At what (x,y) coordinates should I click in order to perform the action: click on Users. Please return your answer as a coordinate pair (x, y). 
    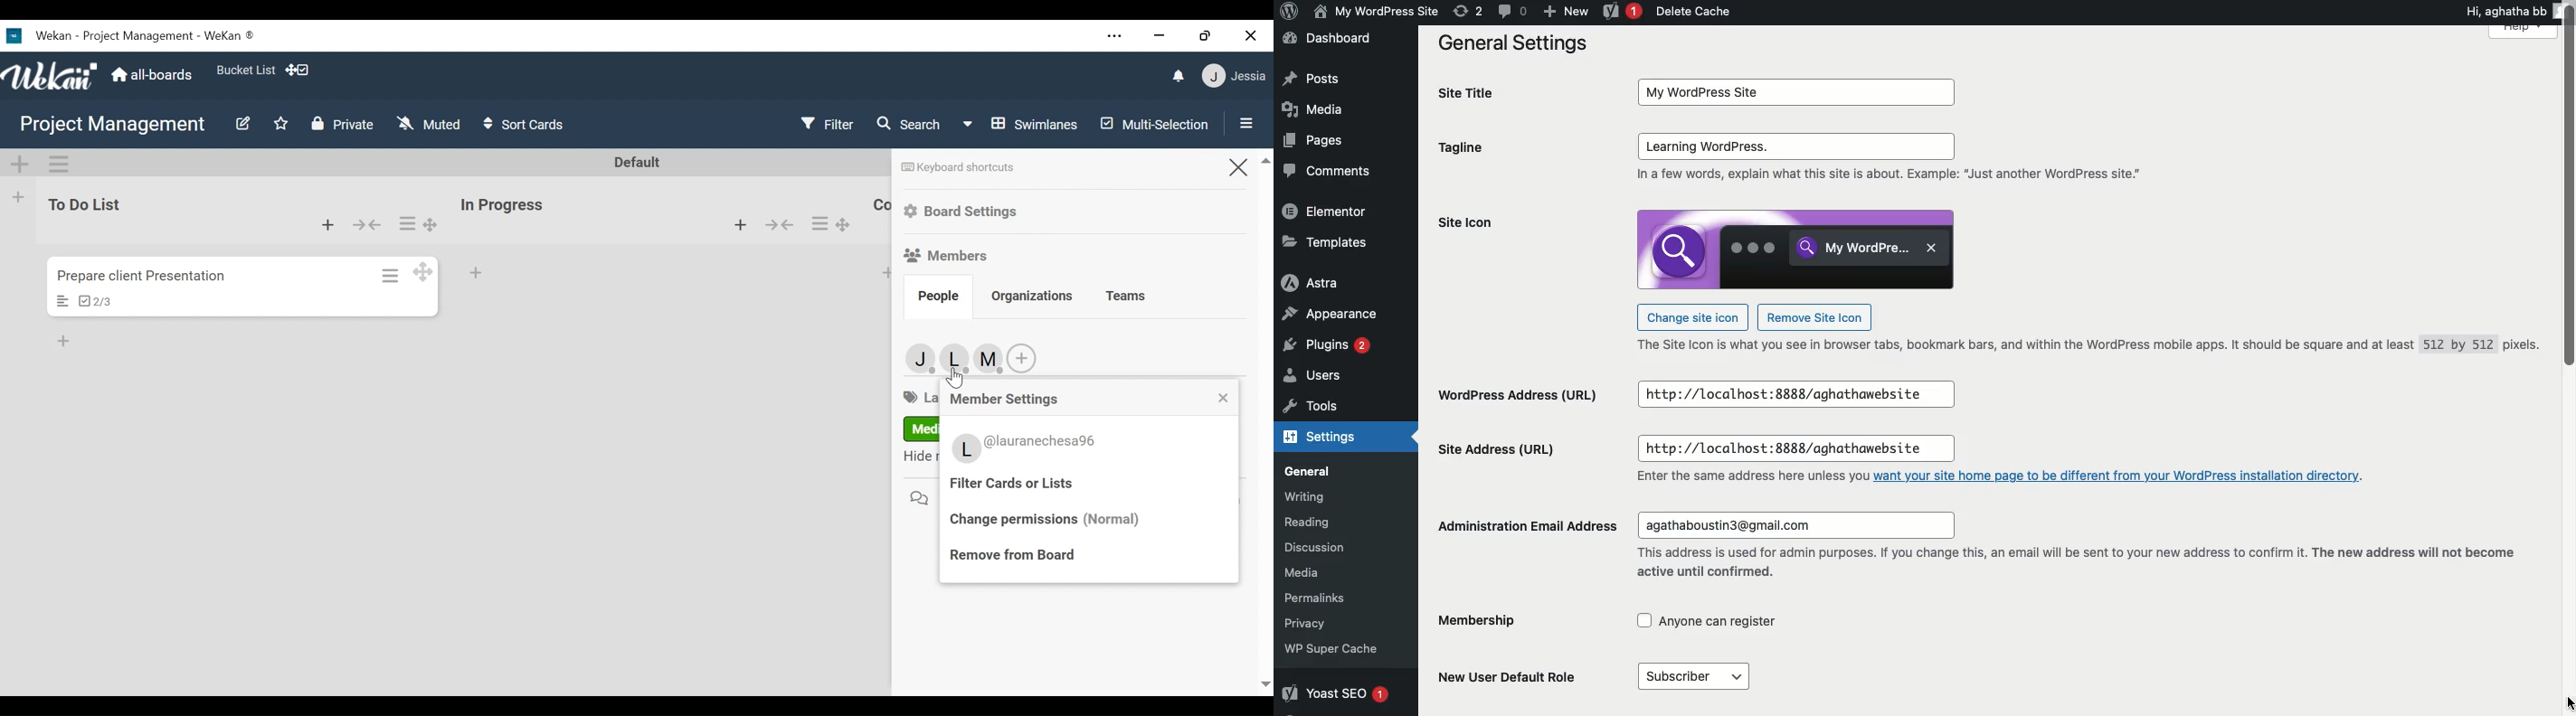
    Looking at the image, I should click on (1326, 376).